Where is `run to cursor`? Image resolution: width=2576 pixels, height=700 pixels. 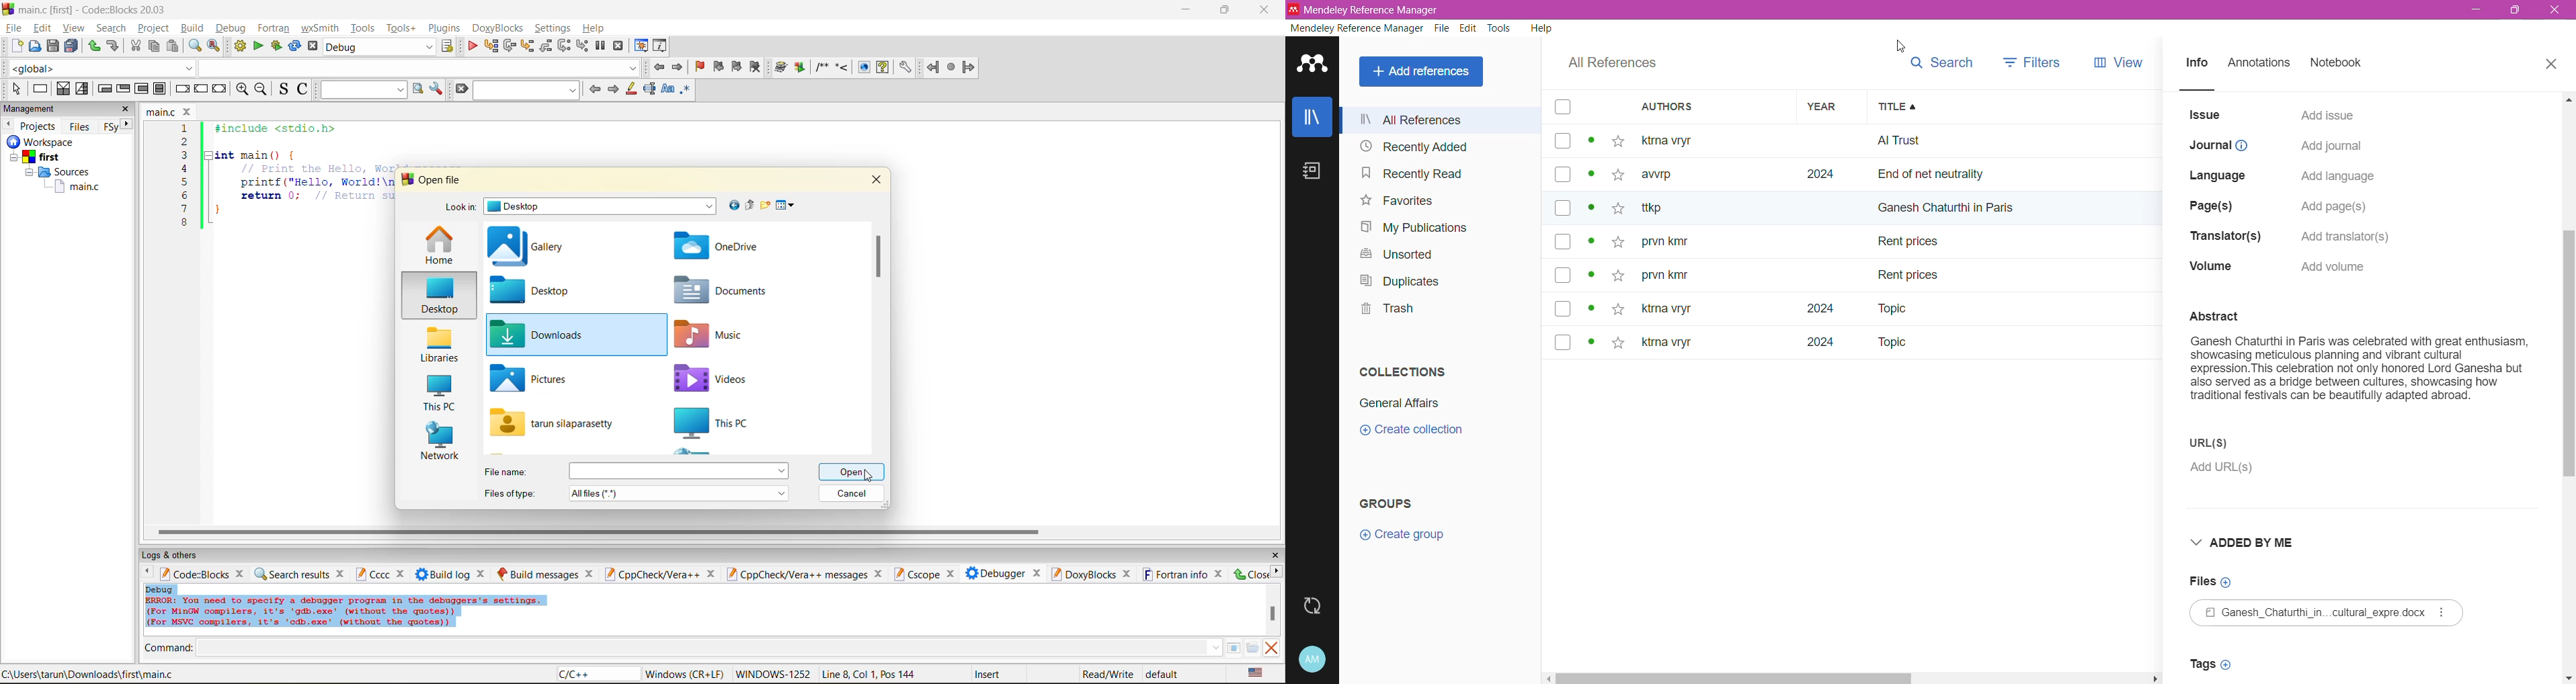 run to cursor is located at coordinates (490, 46).